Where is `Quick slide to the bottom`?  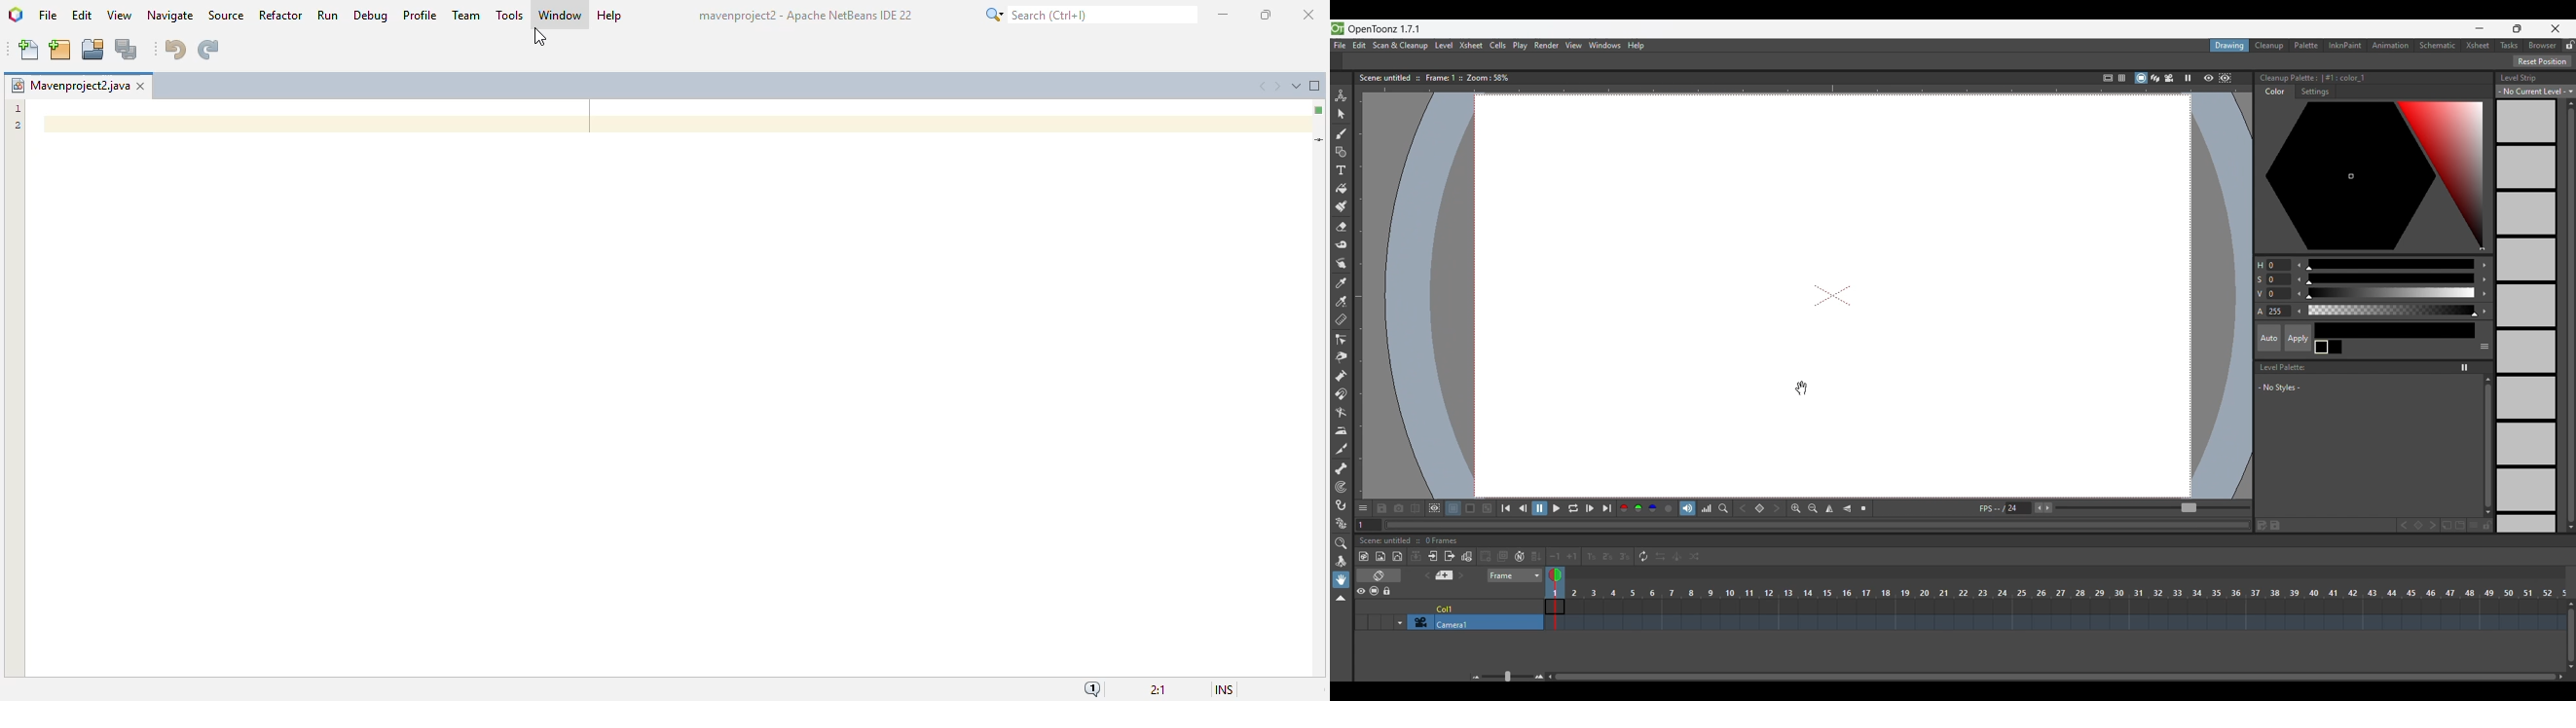
Quick slide to the bottom is located at coordinates (2488, 513).